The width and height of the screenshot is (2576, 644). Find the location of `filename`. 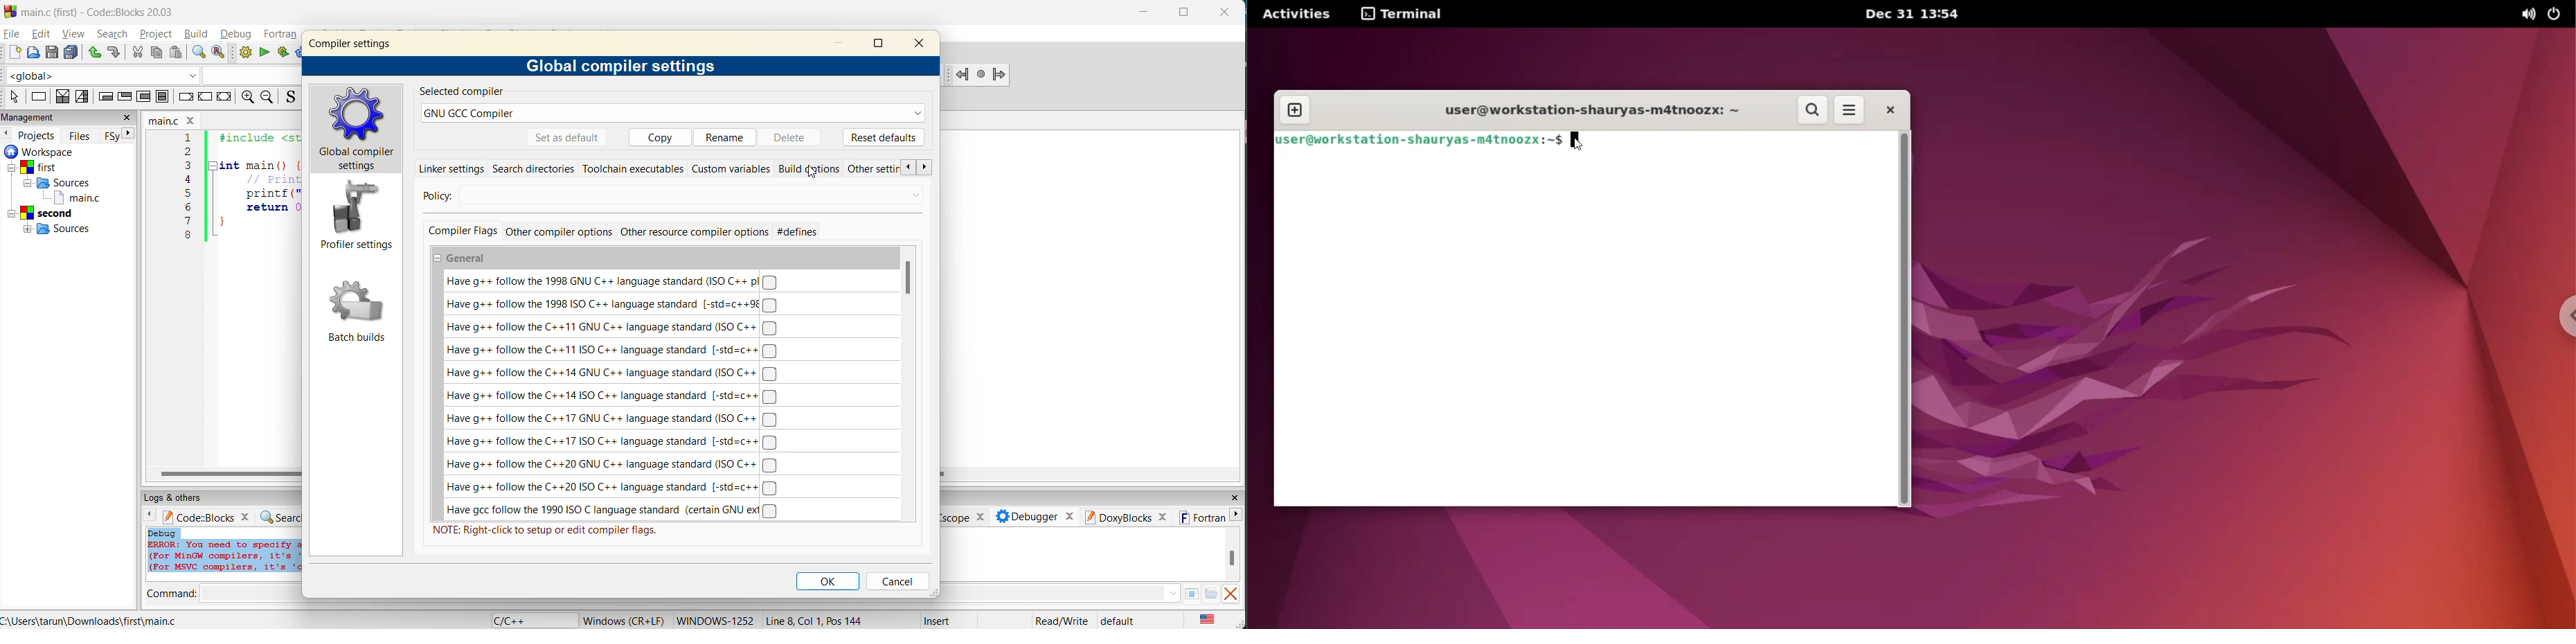

filename is located at coordinates (171, 119).